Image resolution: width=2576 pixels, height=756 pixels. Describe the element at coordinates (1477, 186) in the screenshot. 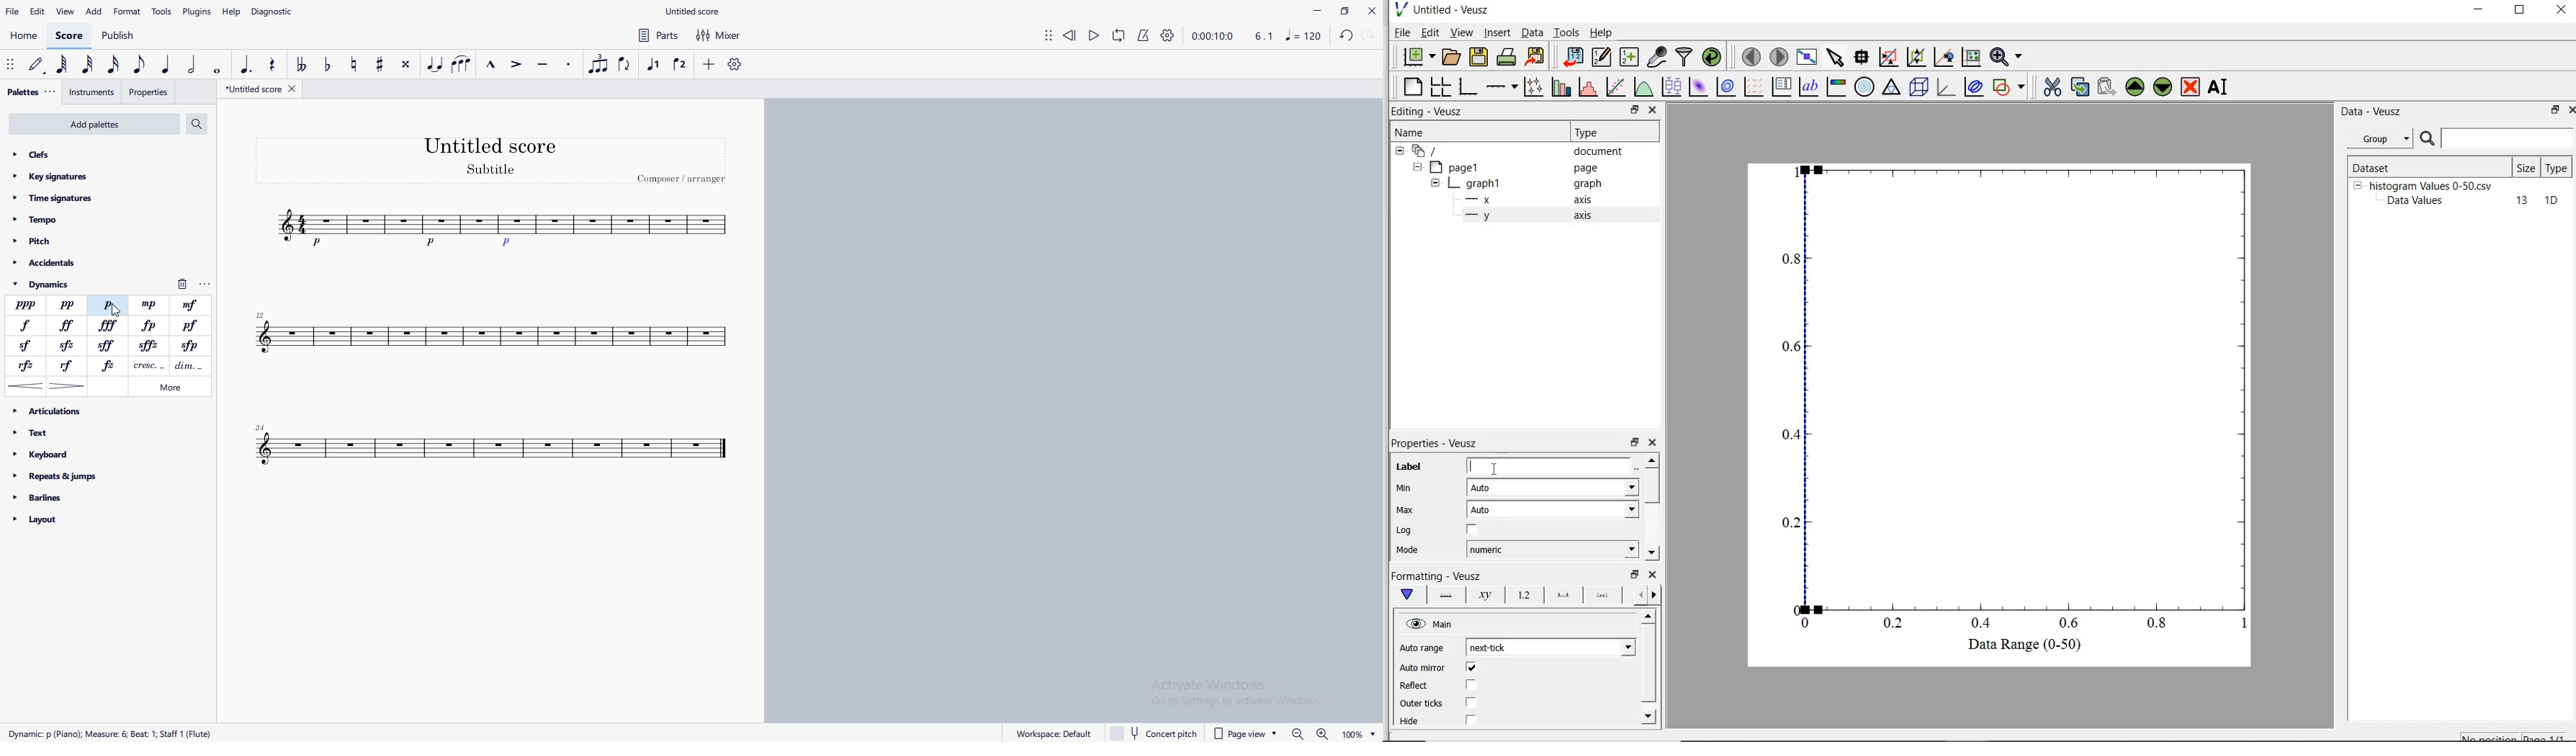

I see `graph1` at that location.